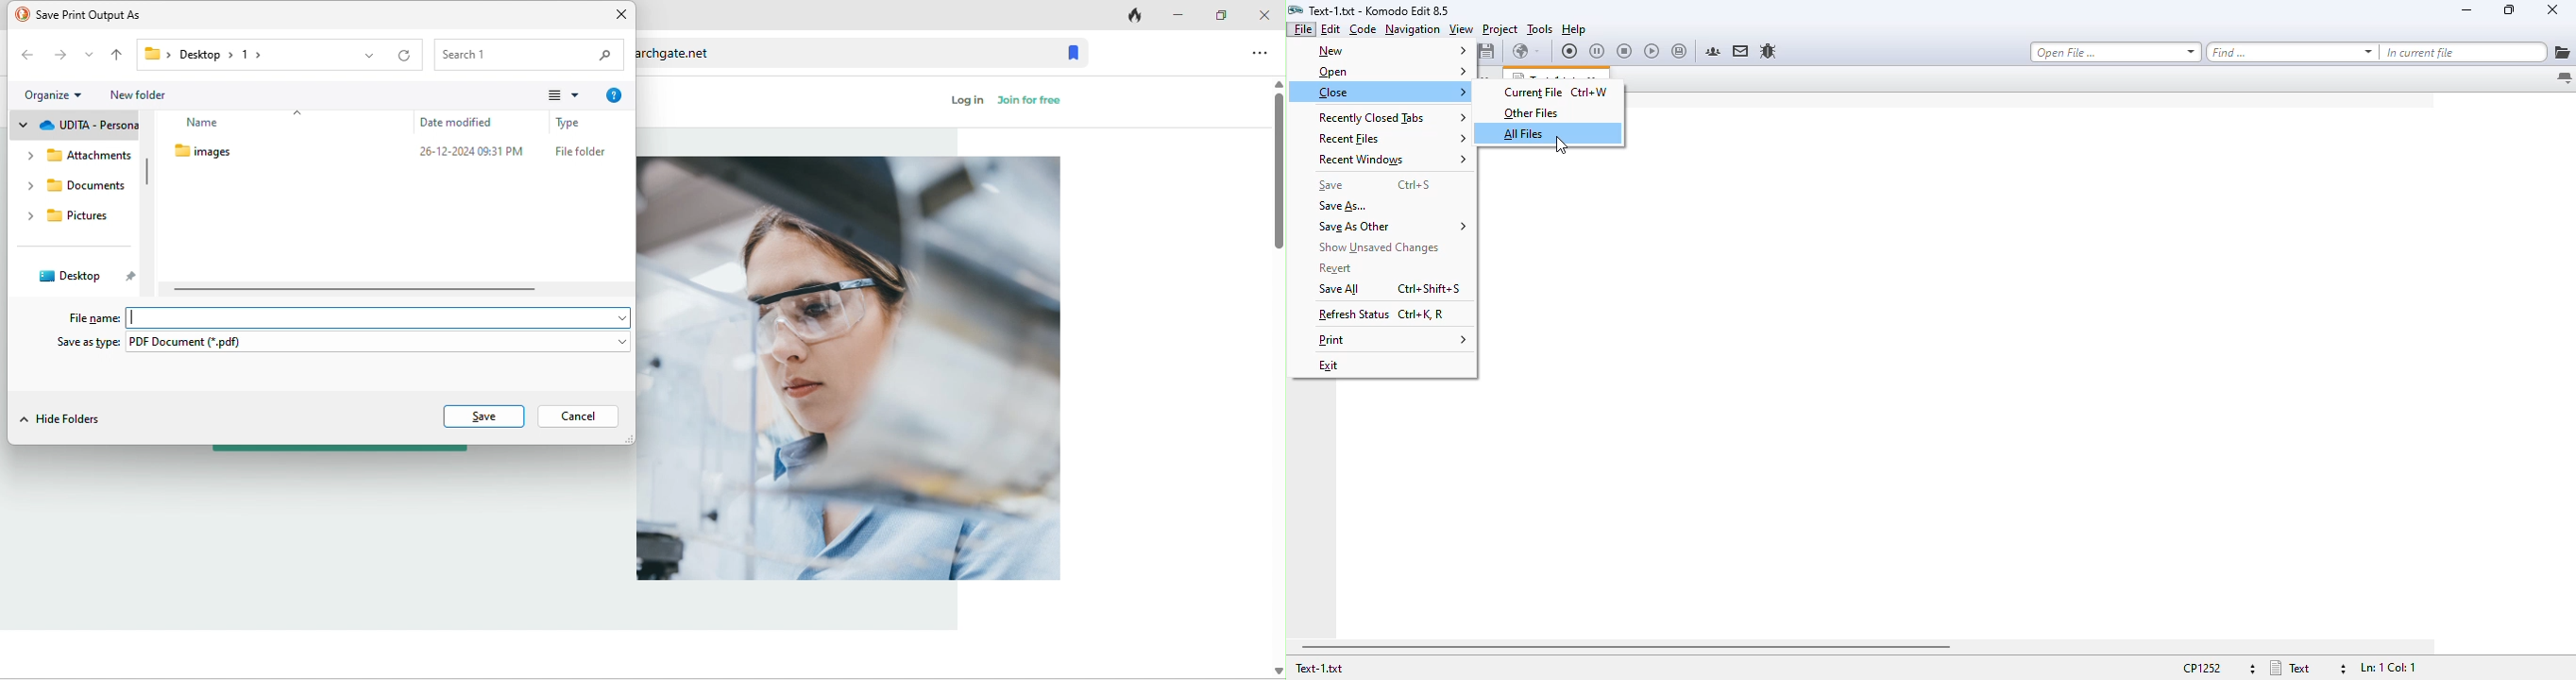 The image size is (2576, 700). What do you see at coordinates (1330, 28) in the screenshot?
I see `edit` at bounding box center [1330, 28].